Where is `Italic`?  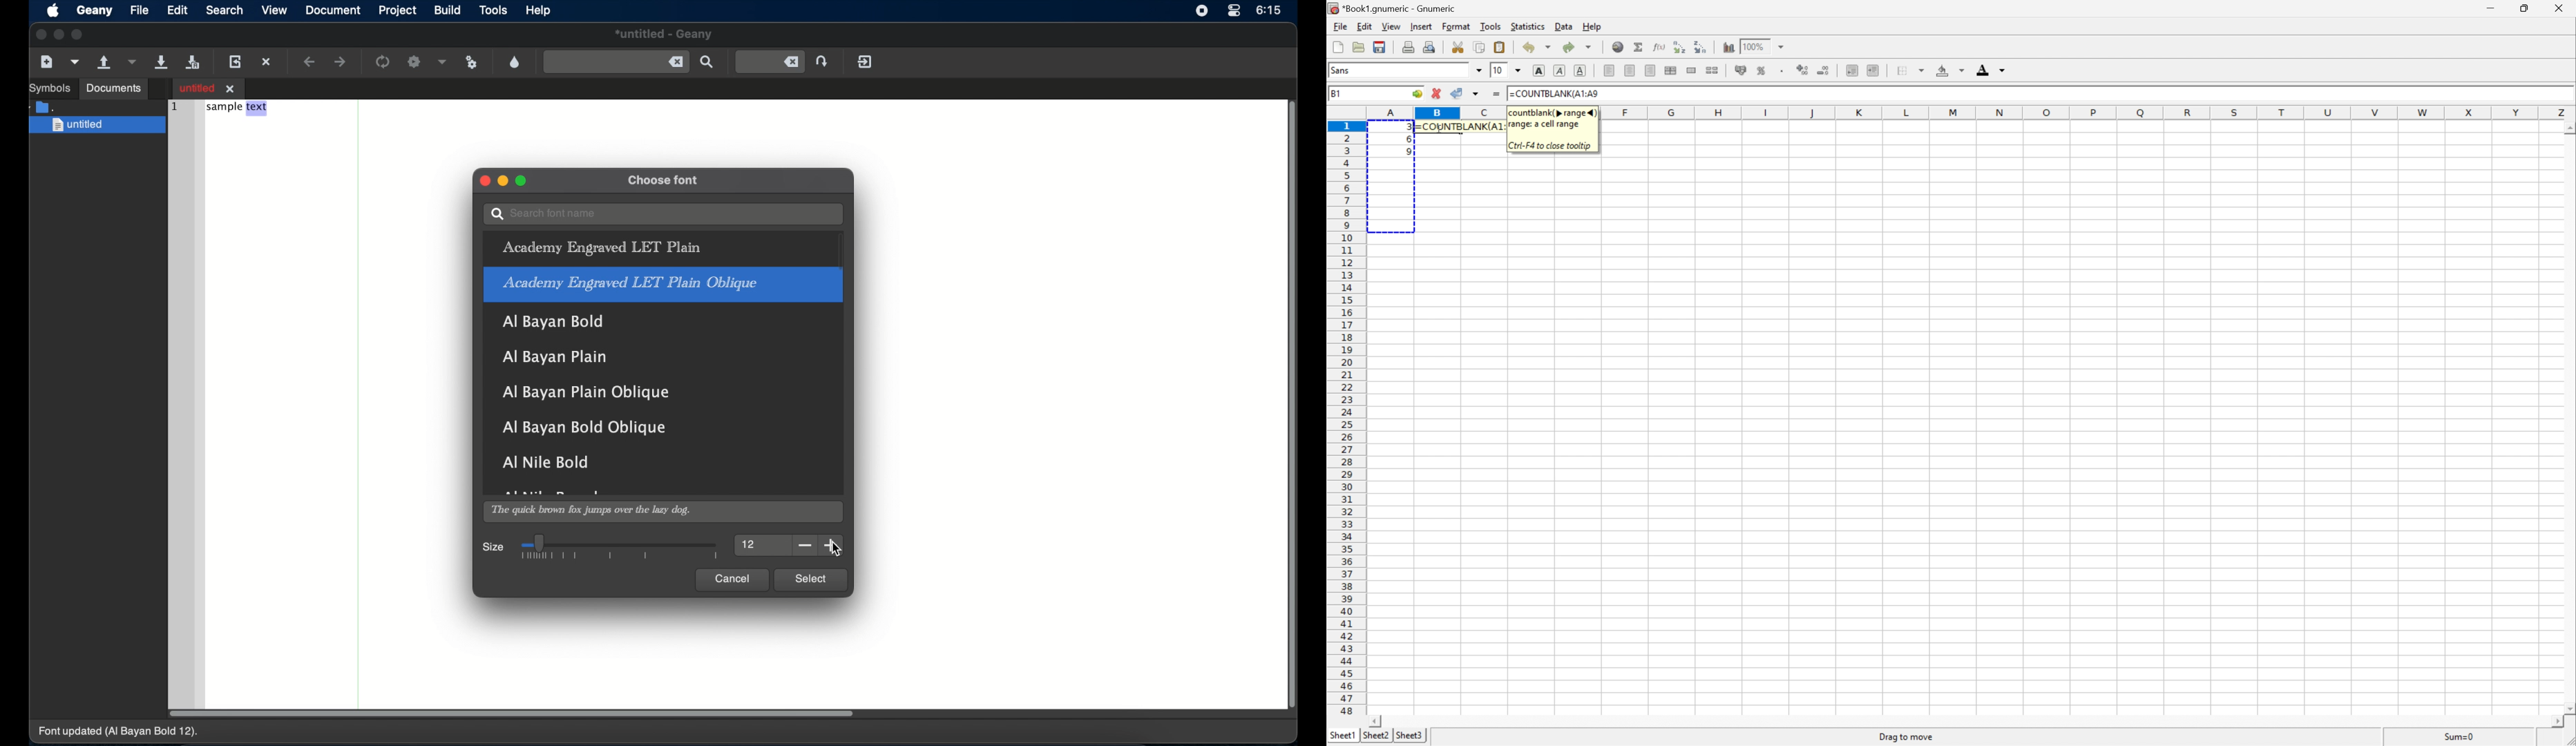
Italic is located at coordinates (1559, 70).